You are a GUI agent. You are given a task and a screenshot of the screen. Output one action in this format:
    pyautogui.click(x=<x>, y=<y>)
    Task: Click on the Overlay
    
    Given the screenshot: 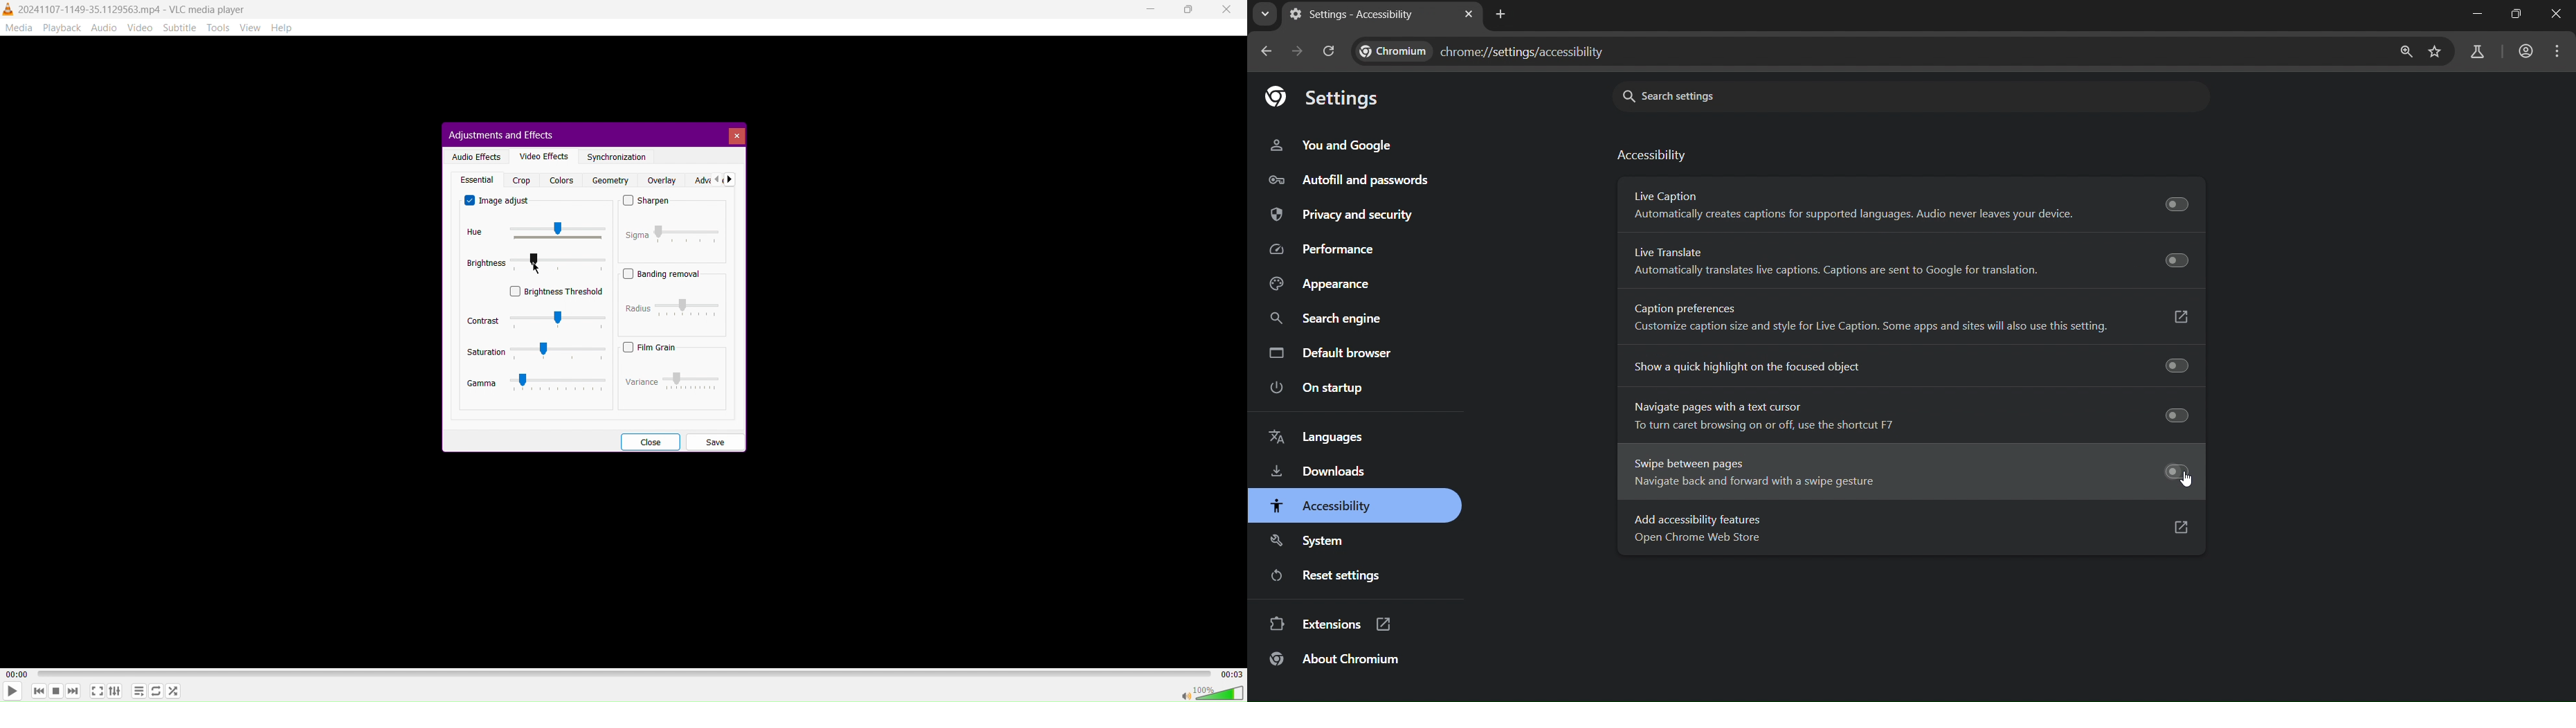 What is the action you would take?
    pyautogui.click(x=662, y=180)
    